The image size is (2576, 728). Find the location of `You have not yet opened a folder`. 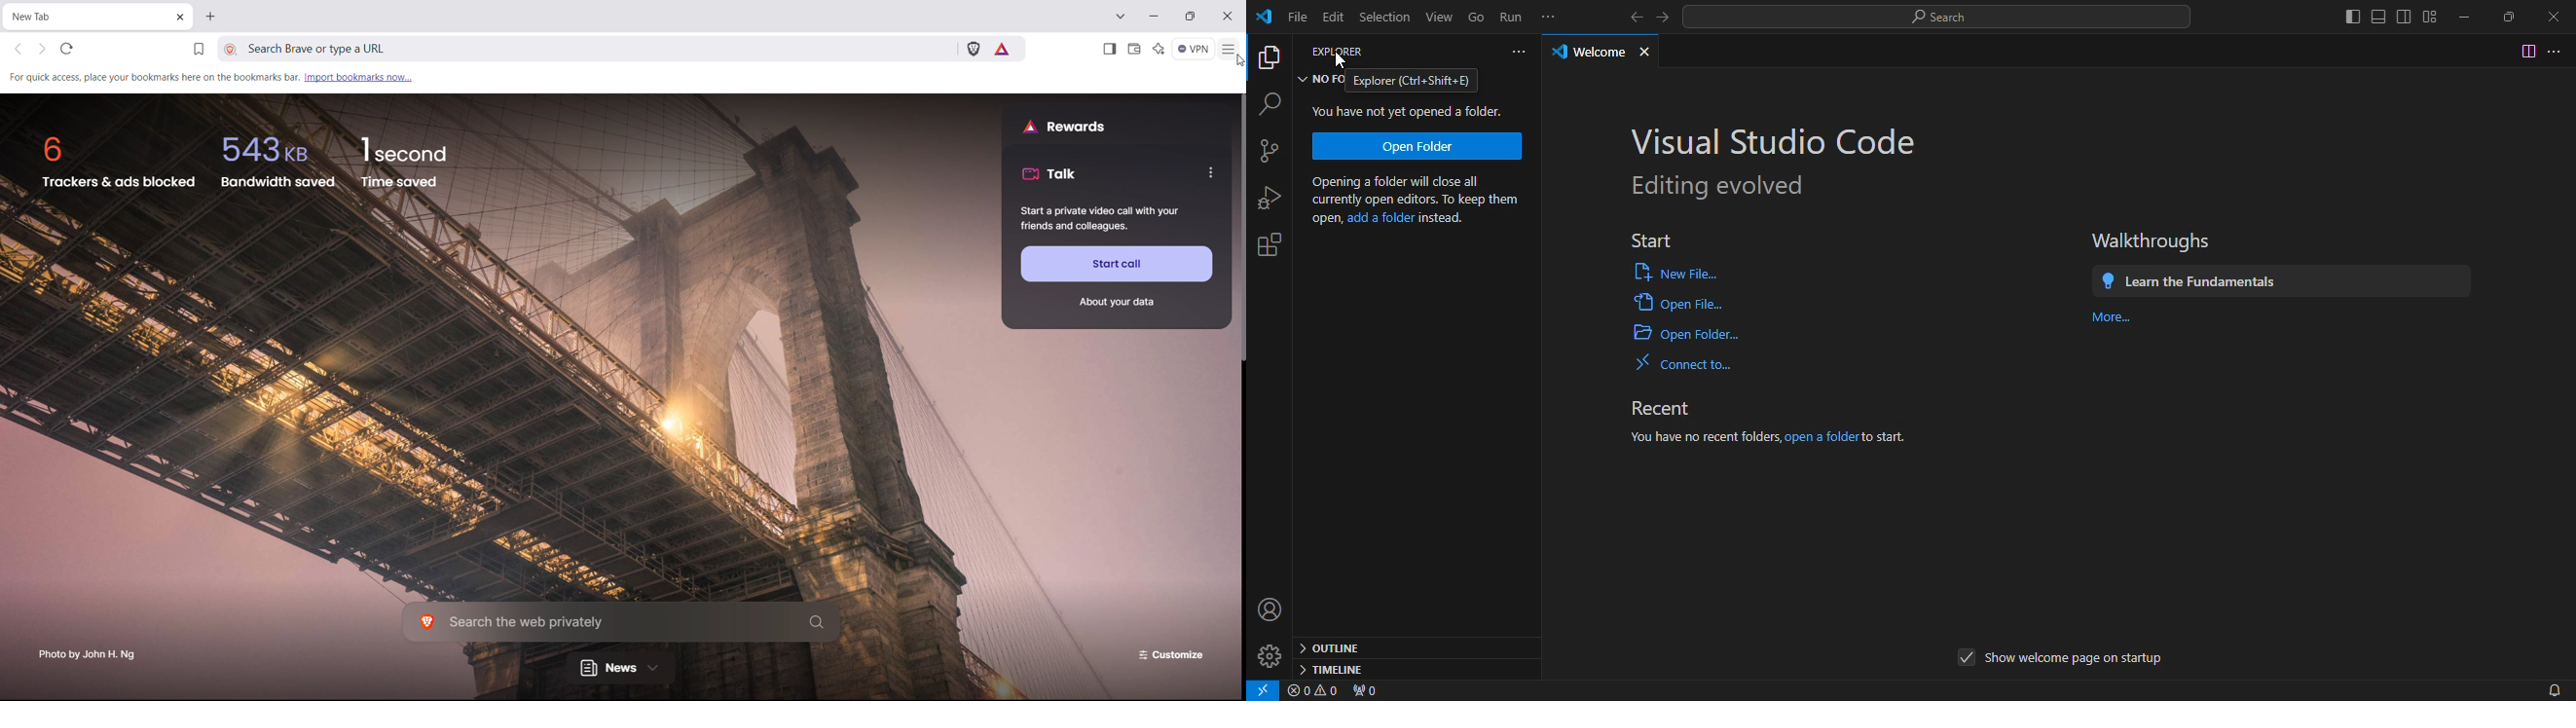

You have not yet opened a folder is located at coordinates (1408, 112).